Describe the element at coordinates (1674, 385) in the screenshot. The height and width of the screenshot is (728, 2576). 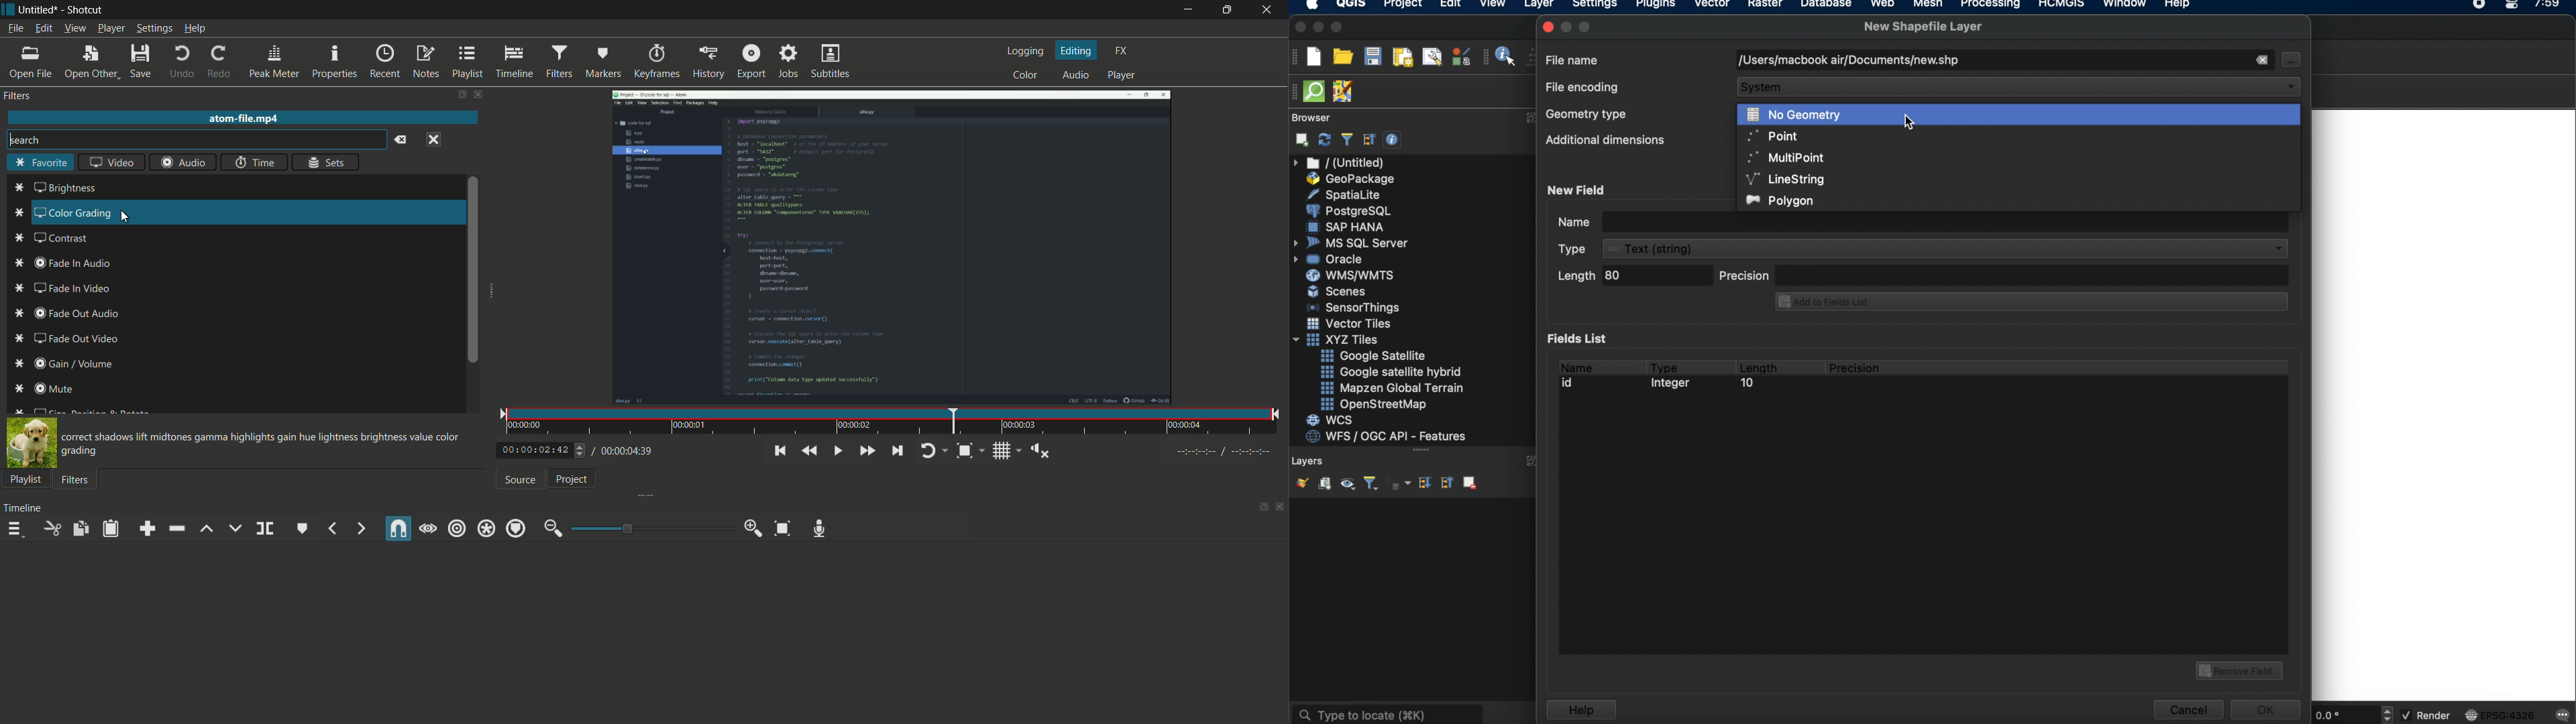
I see `integer` at that location.